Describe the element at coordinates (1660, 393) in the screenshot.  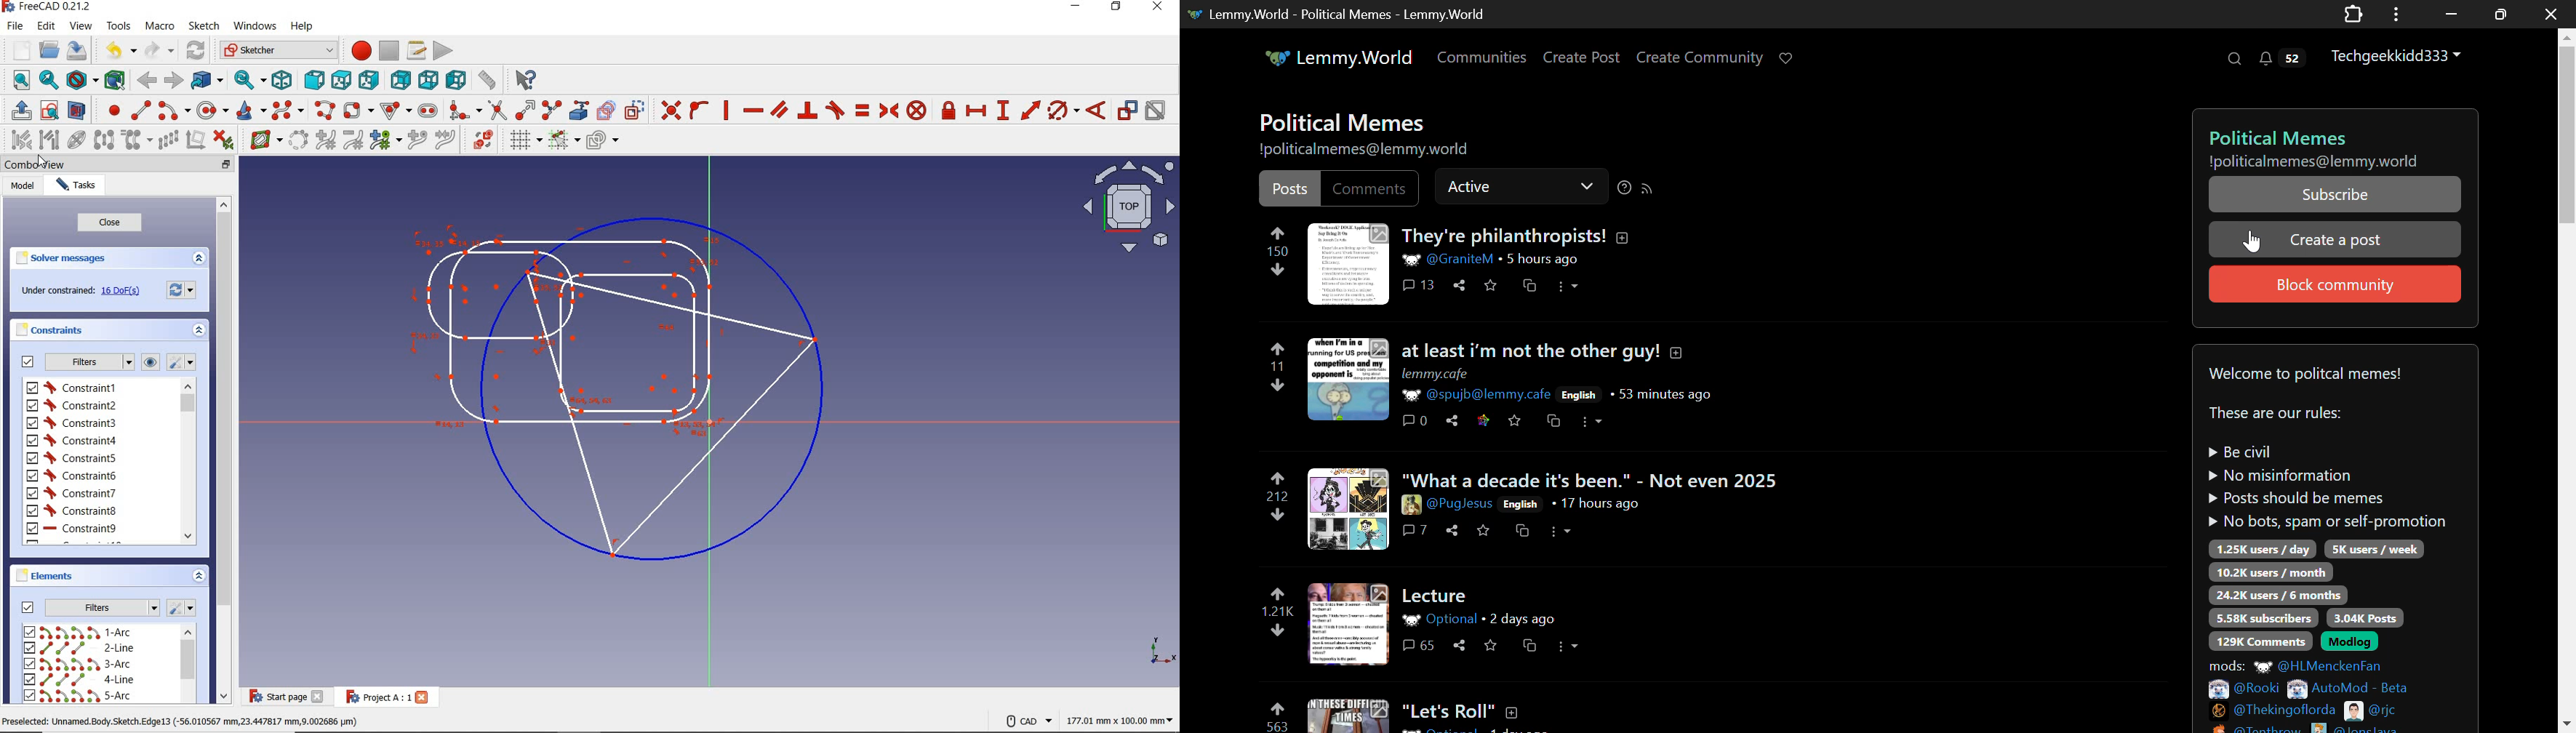
I see `53 minutes ago` at that location.